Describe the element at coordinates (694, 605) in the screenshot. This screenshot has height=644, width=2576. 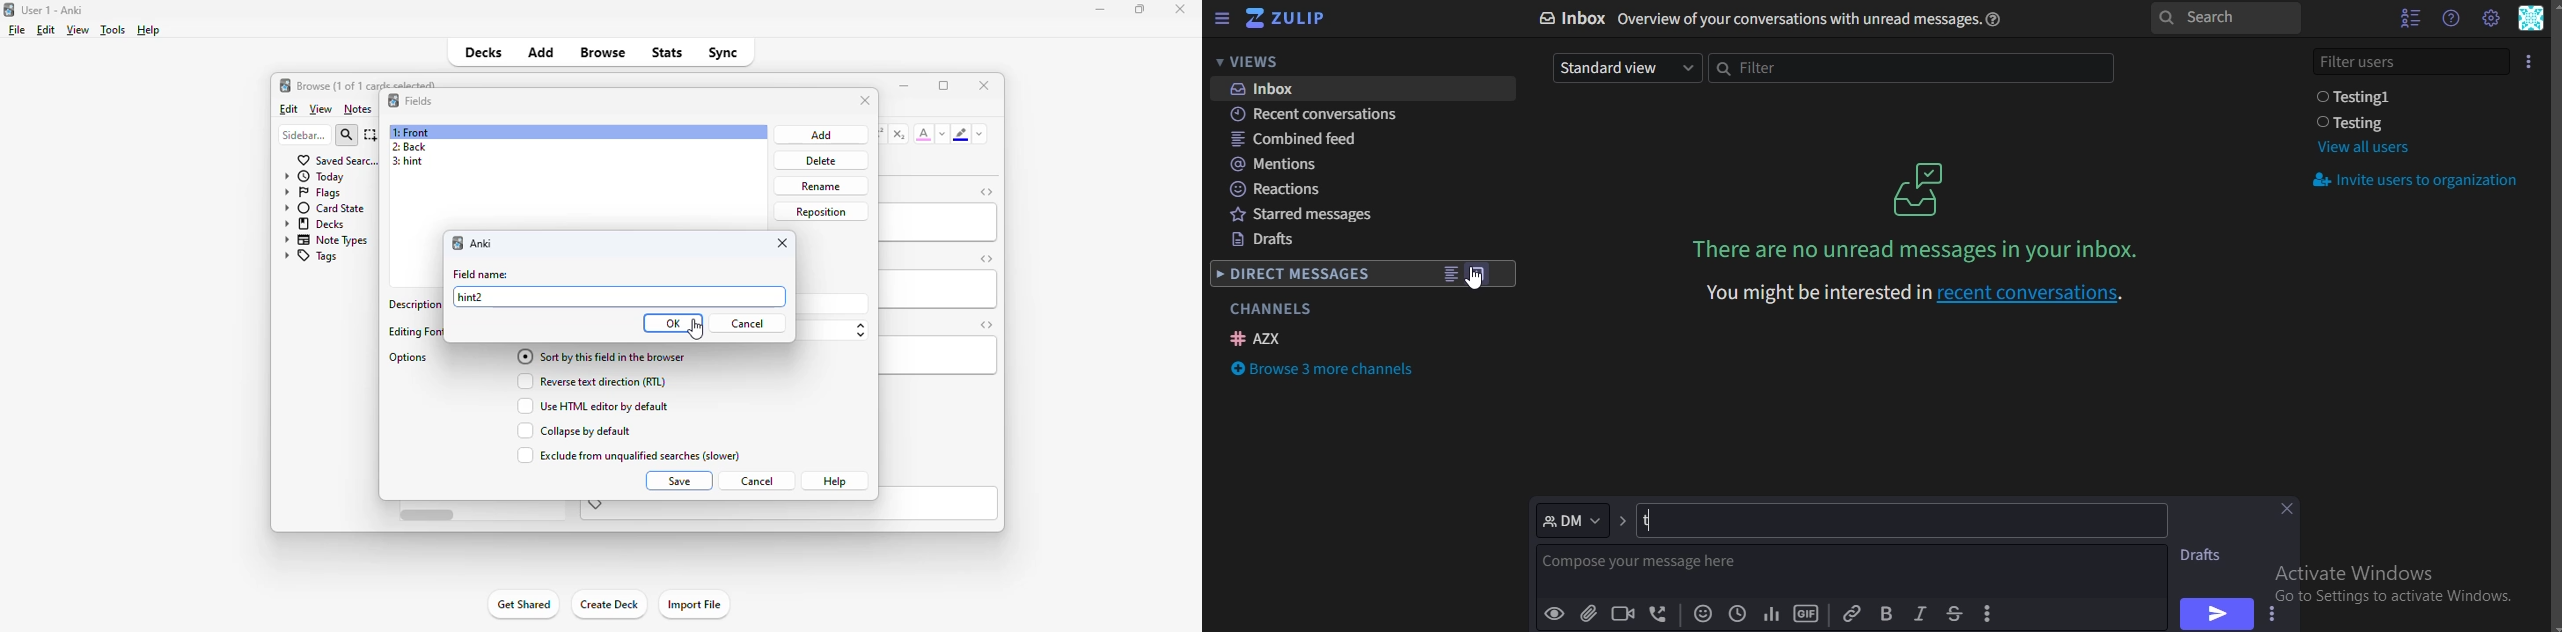
I see `import file` at that location.